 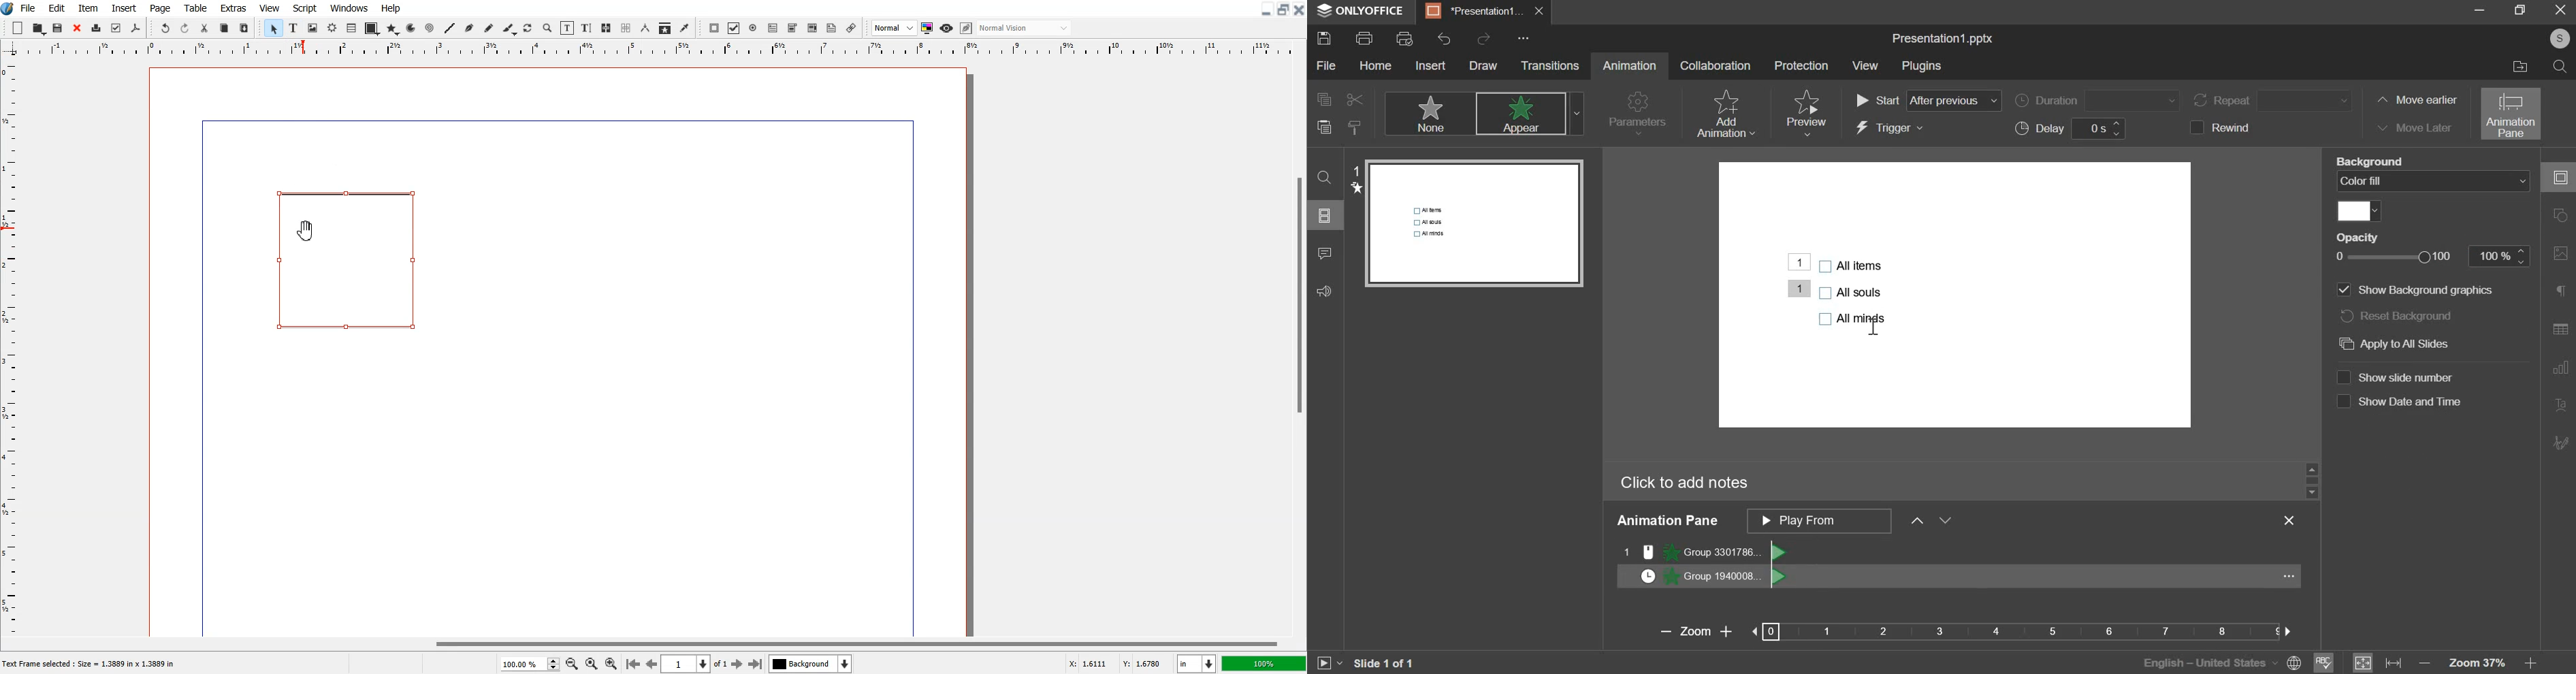 What do you see at coordinates (307, 232) in the screenshot?
I see `Drag Cursor` at bounding box center [307, 232].